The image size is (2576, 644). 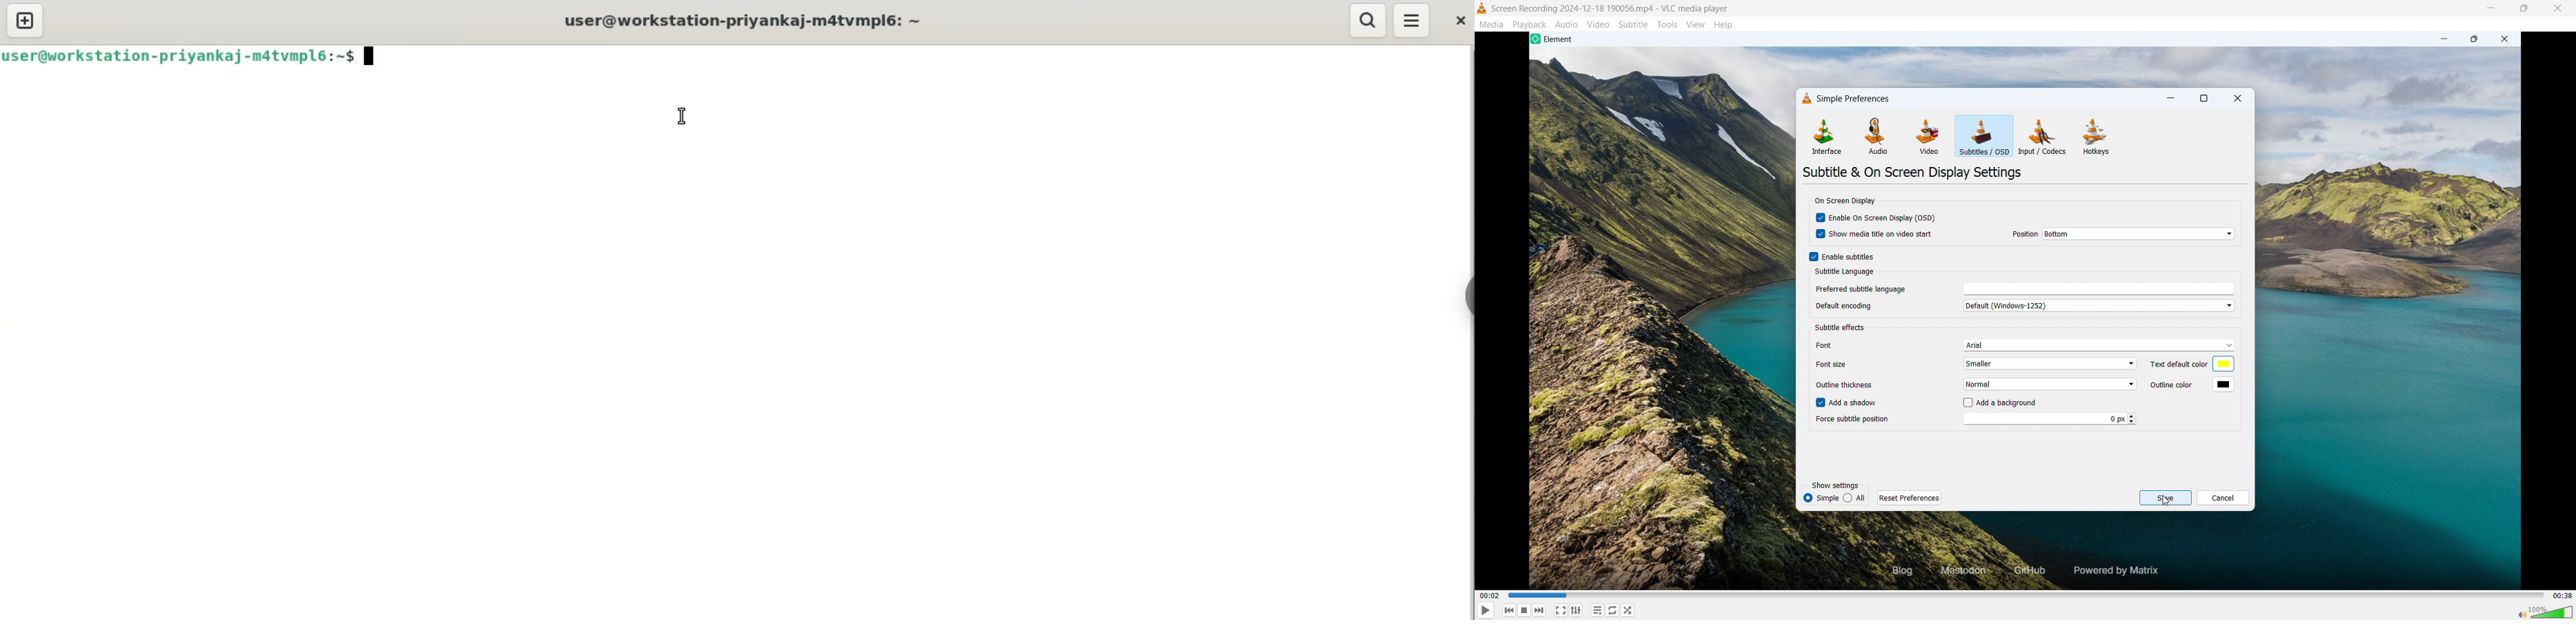 I want to click on , so click(x=1846, y=305).